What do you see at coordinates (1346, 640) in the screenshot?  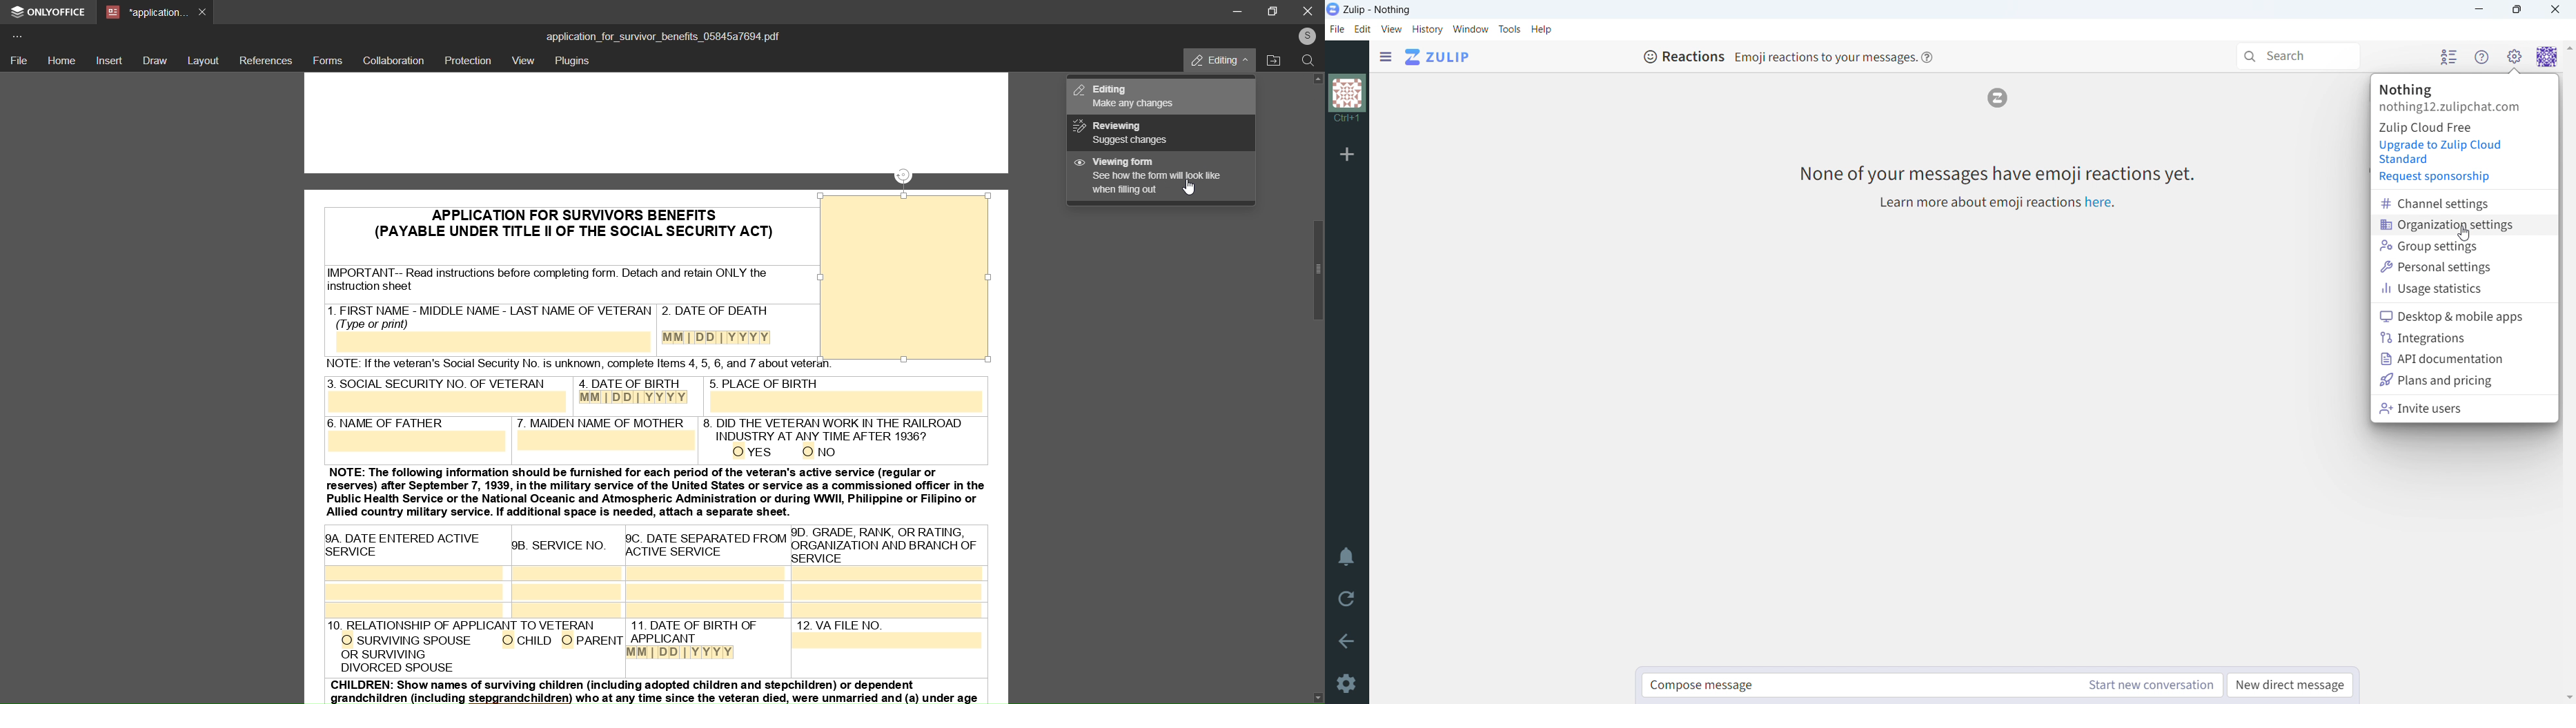 I see `go back` at bounding box center [1346, 640].